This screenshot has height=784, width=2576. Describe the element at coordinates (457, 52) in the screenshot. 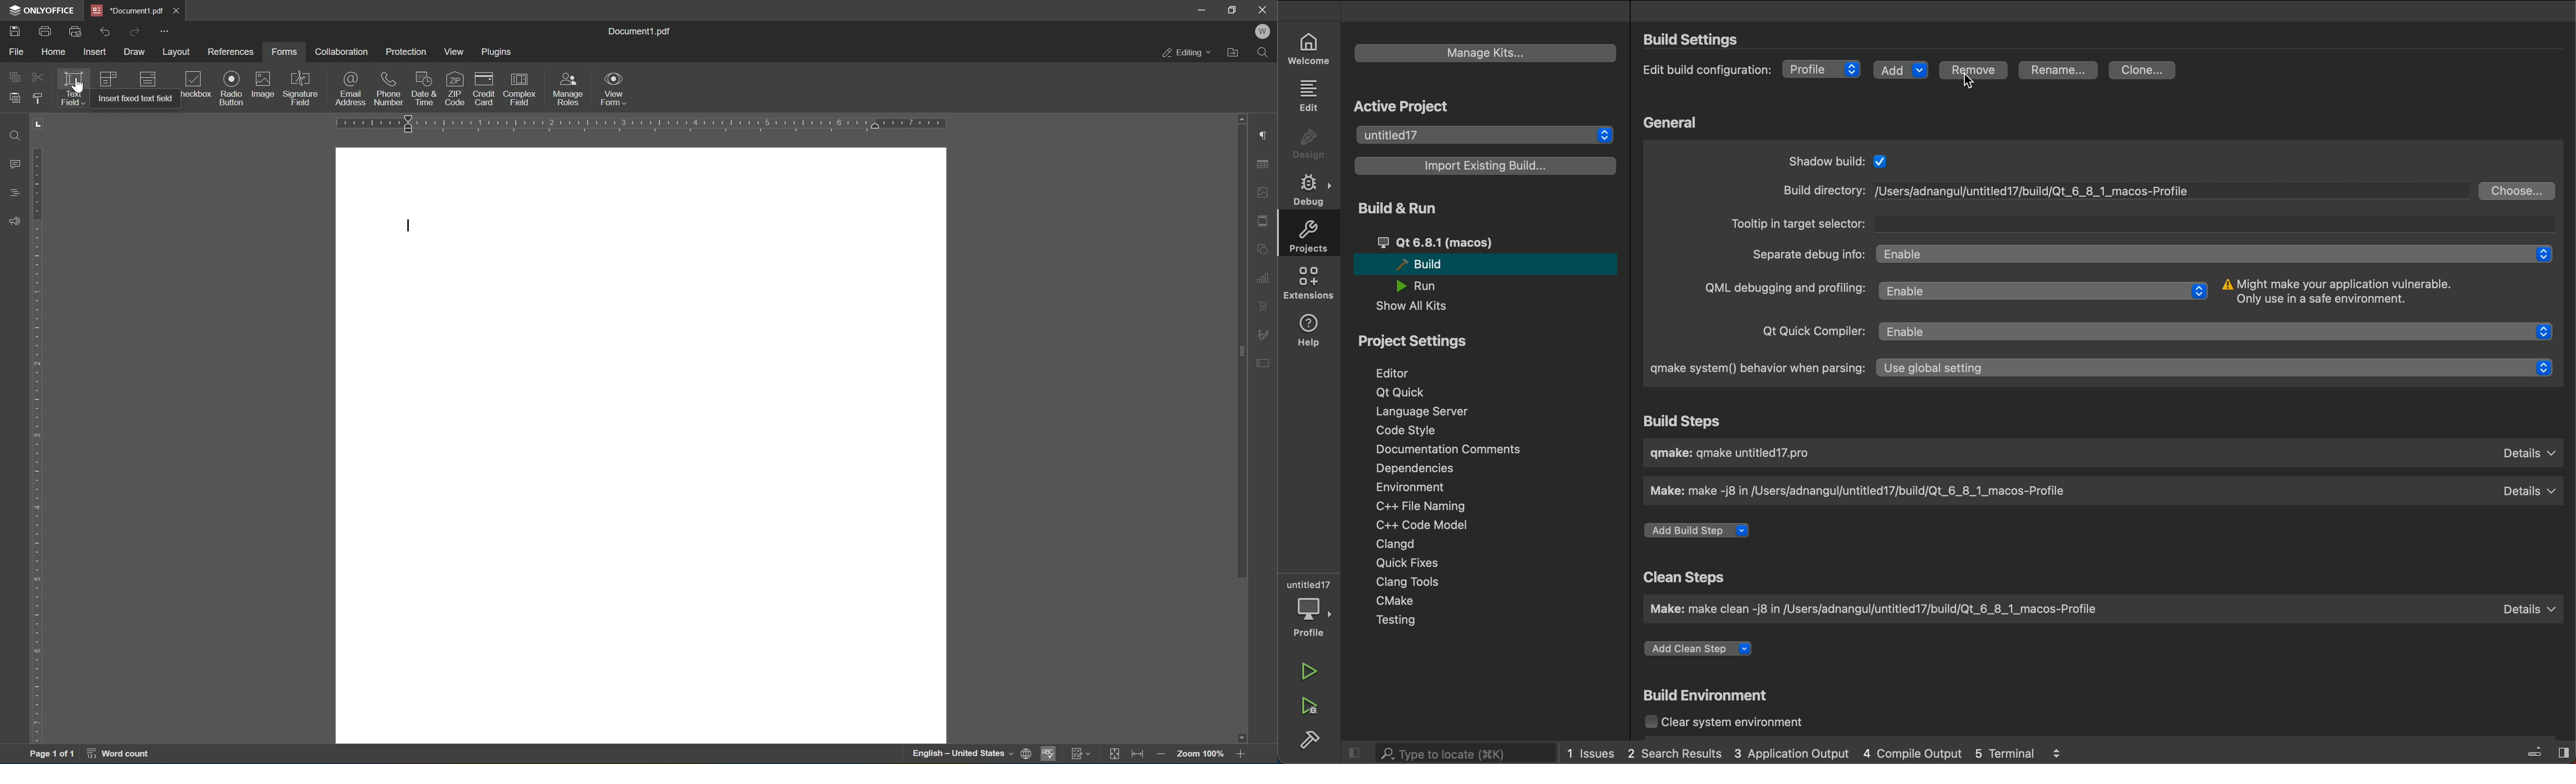

I see `view` at that location.